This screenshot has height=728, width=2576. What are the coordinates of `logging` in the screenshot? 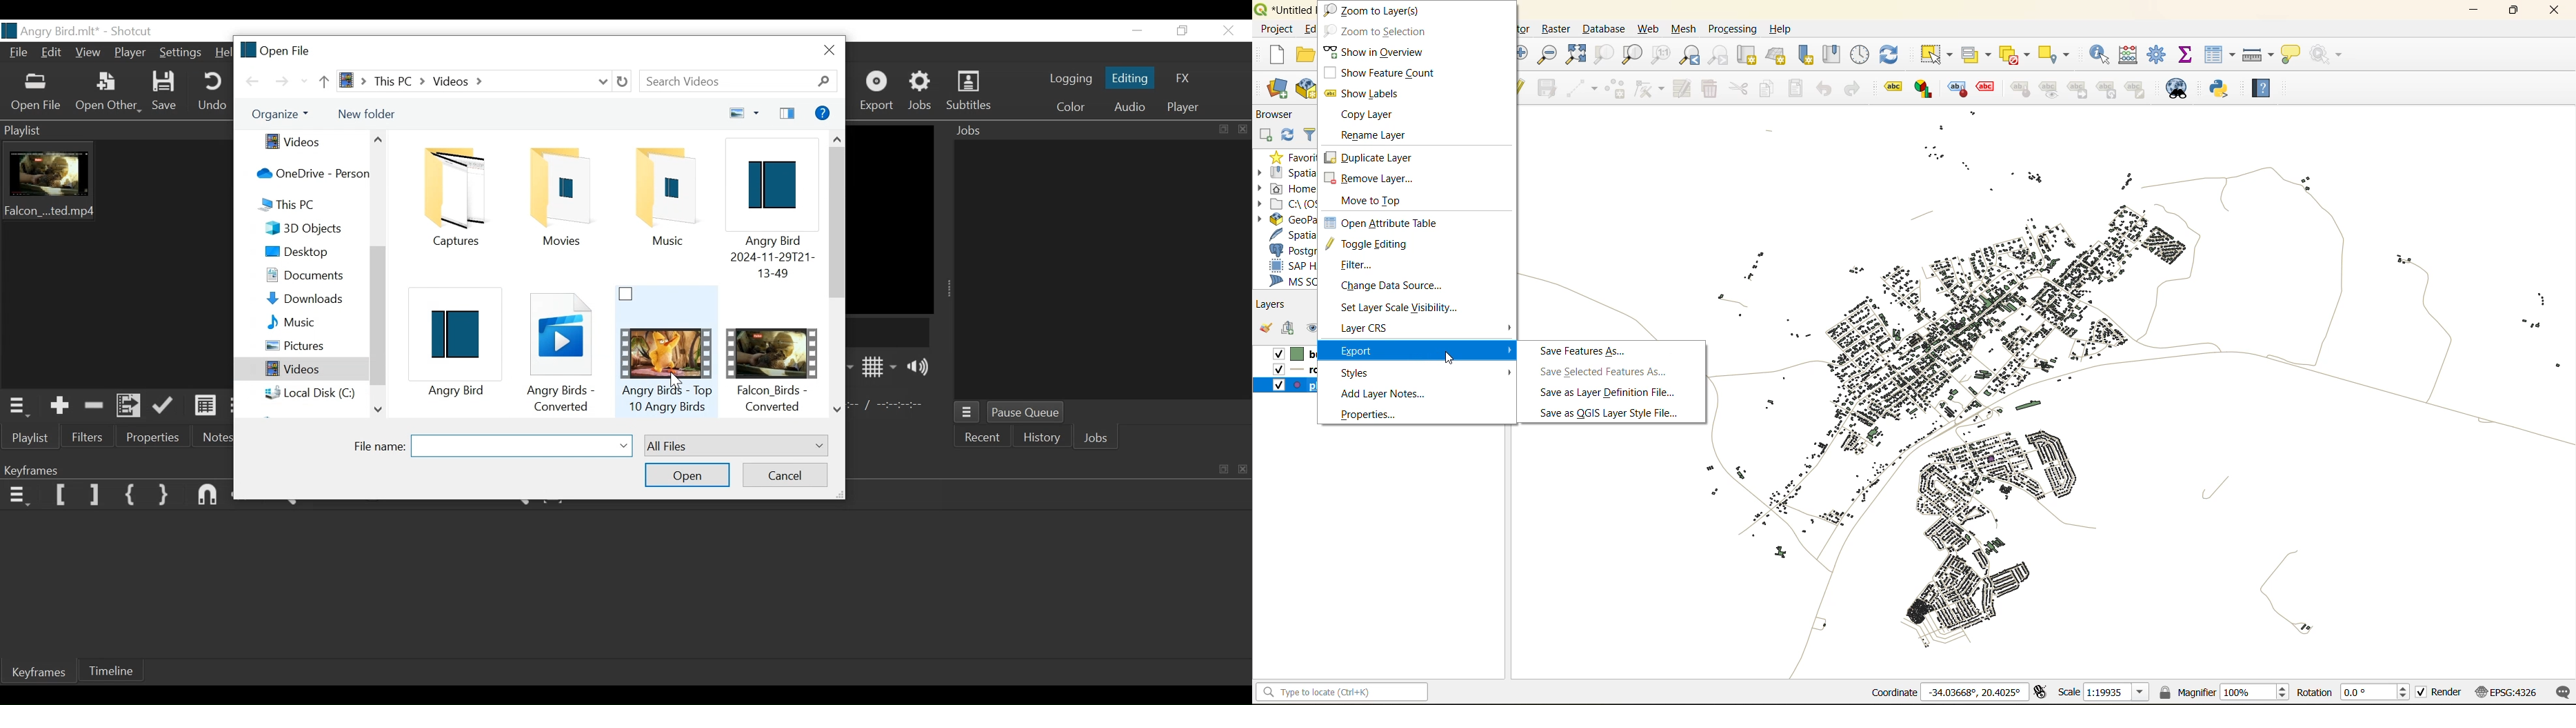 It's located at (1070, 78).